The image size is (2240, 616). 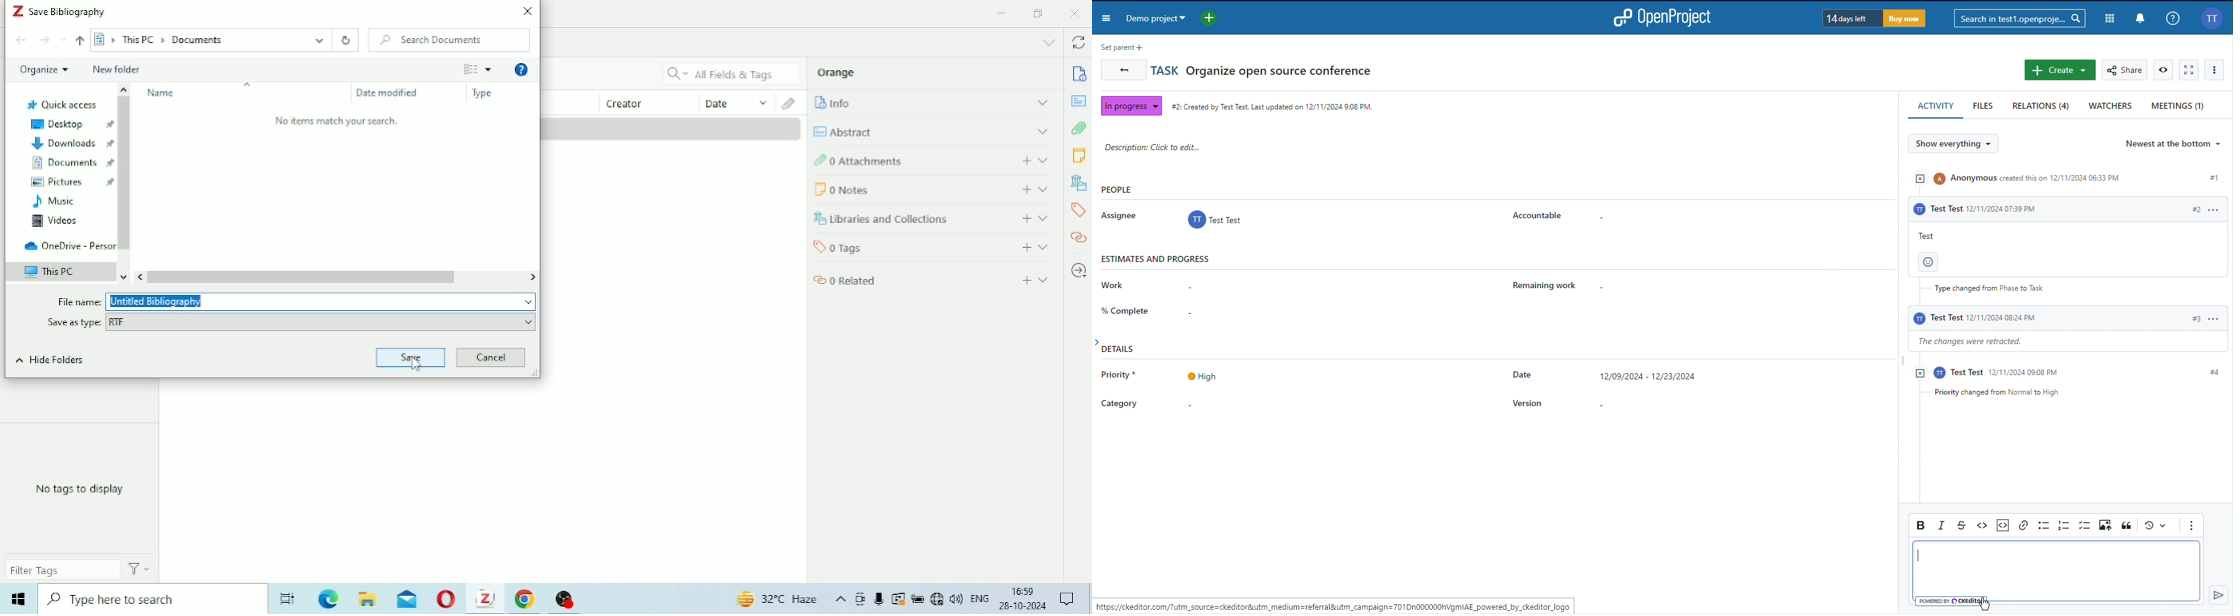 What do you see at coordinates (322, 300) in the screenshot?
I see `Untitled Bibliography` at bounding box center [322, 300].